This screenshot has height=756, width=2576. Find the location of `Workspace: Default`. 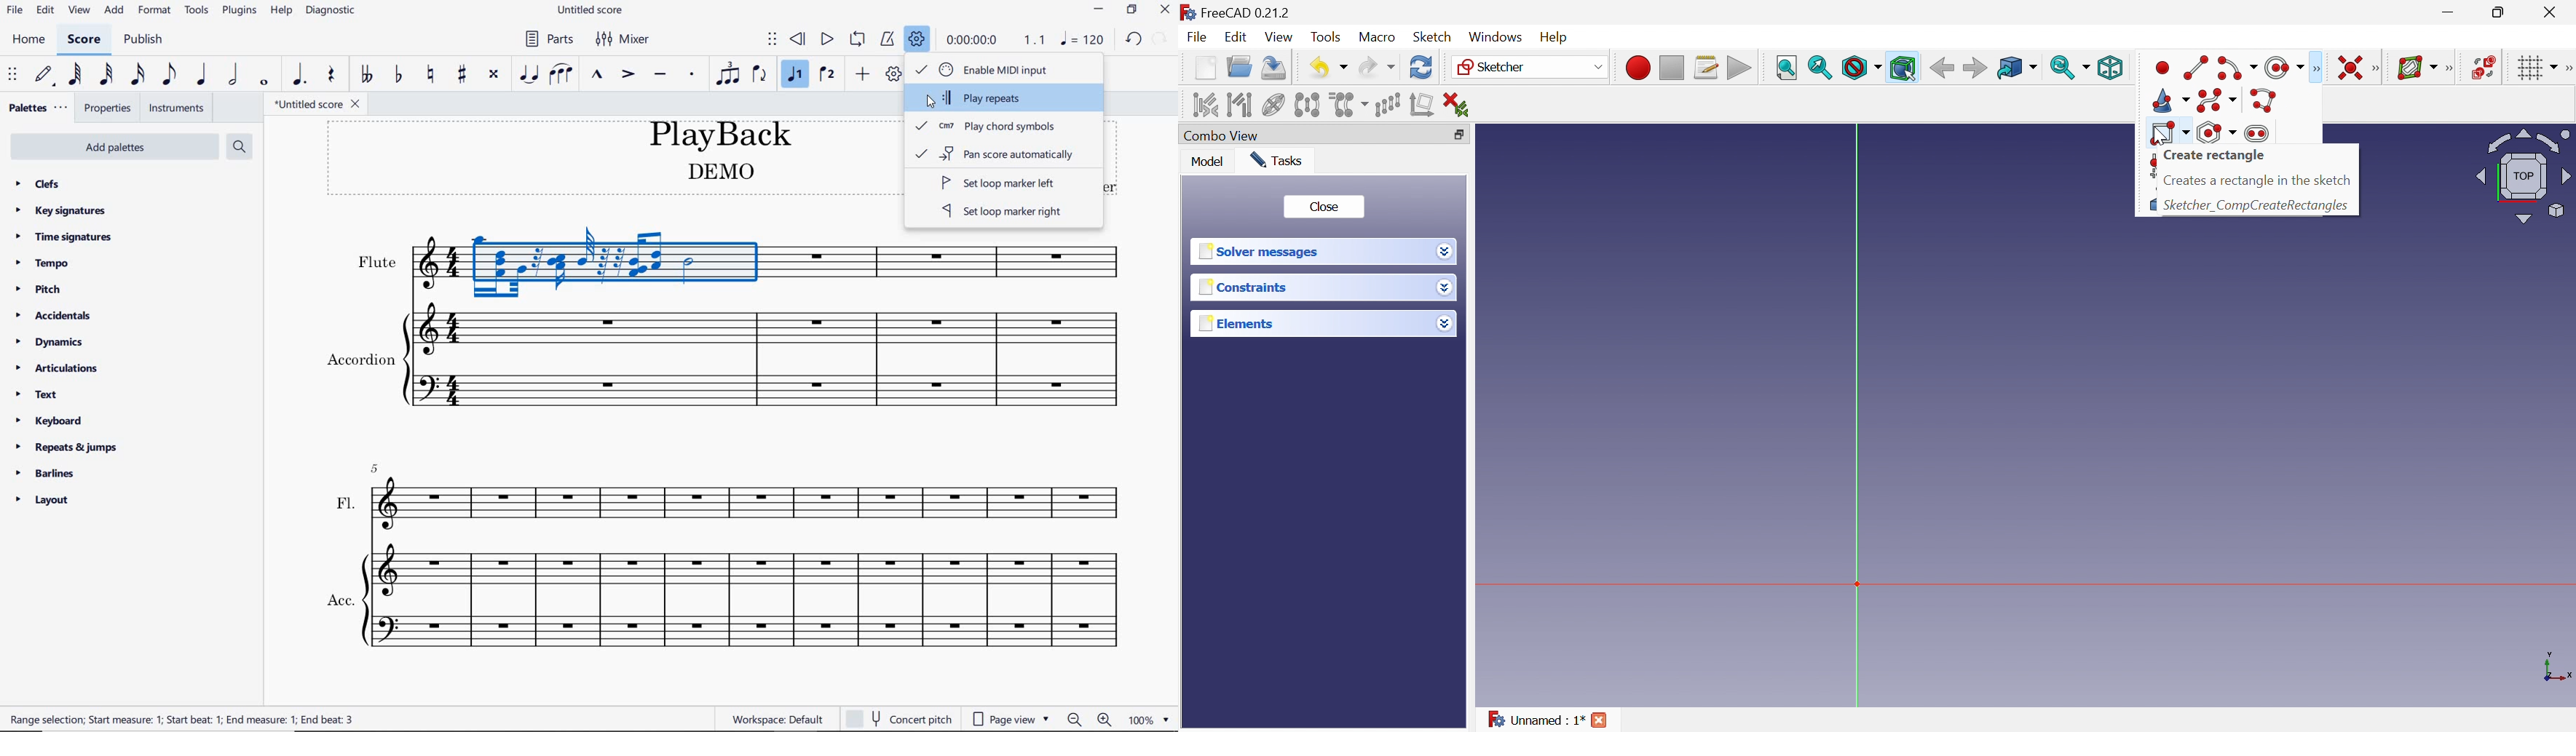

Workspace: Default is located at coordinates (782, 717).